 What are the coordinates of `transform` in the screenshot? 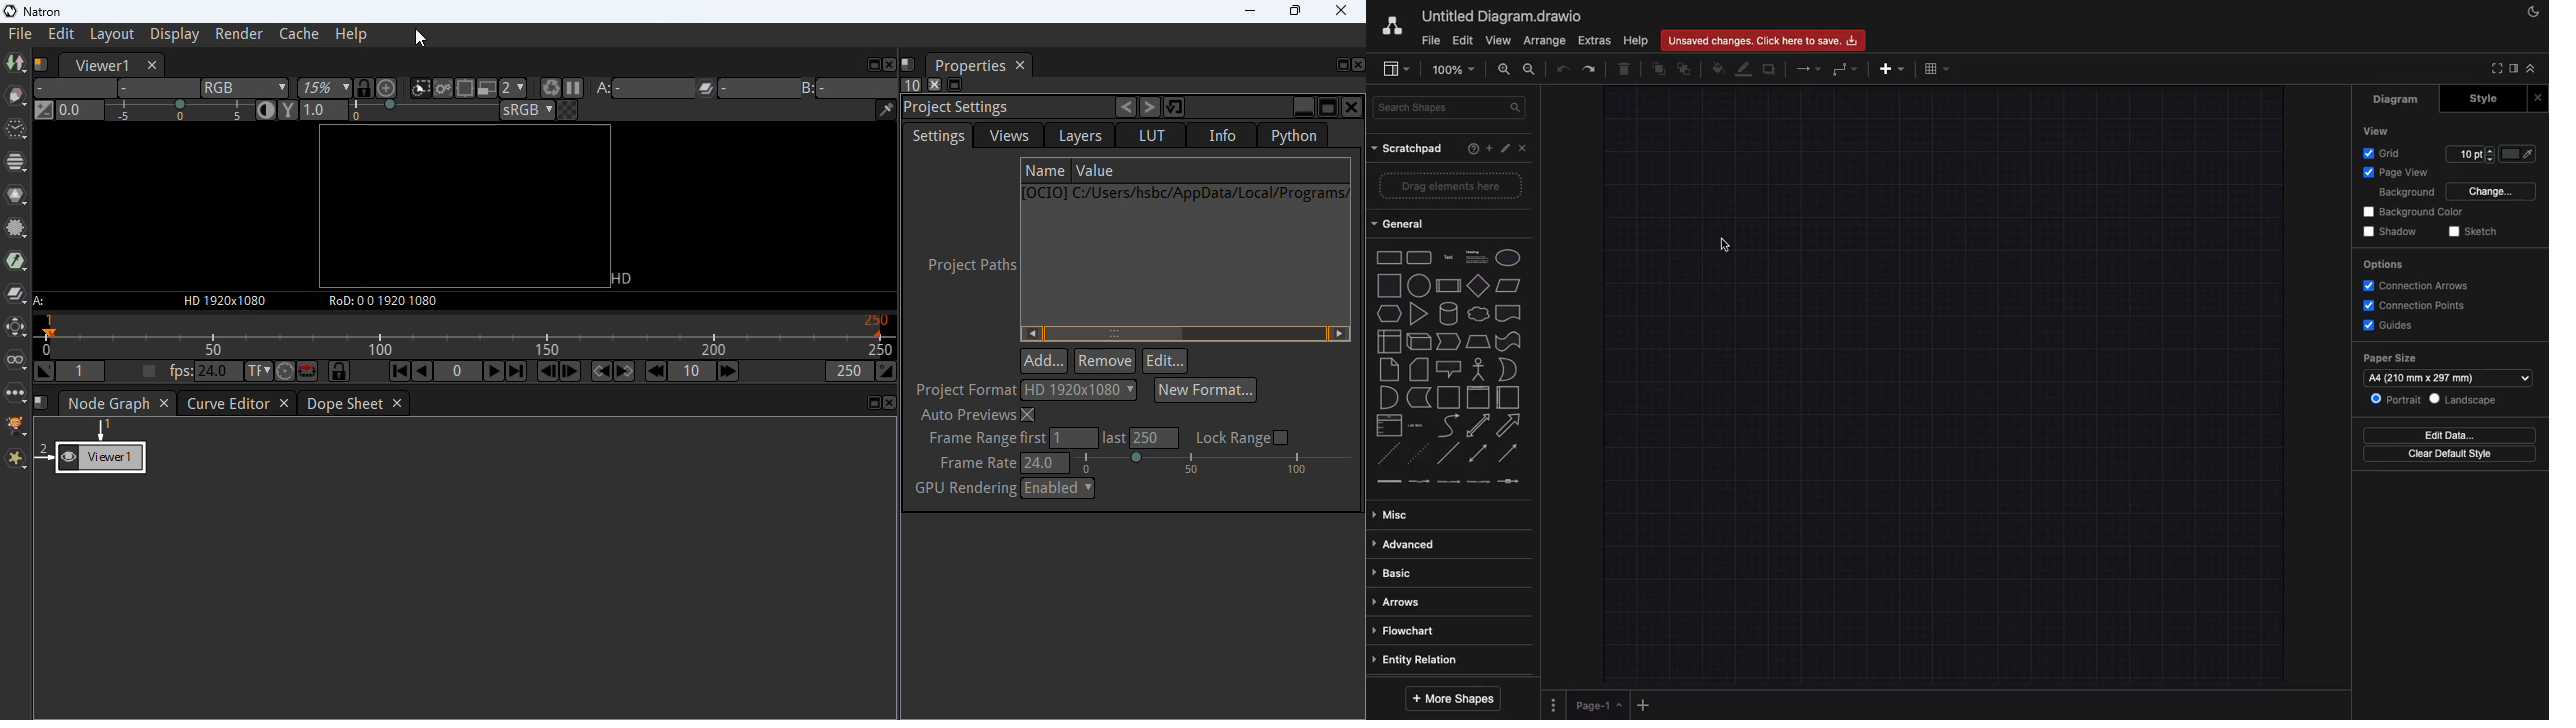 It's located at (15, 326).